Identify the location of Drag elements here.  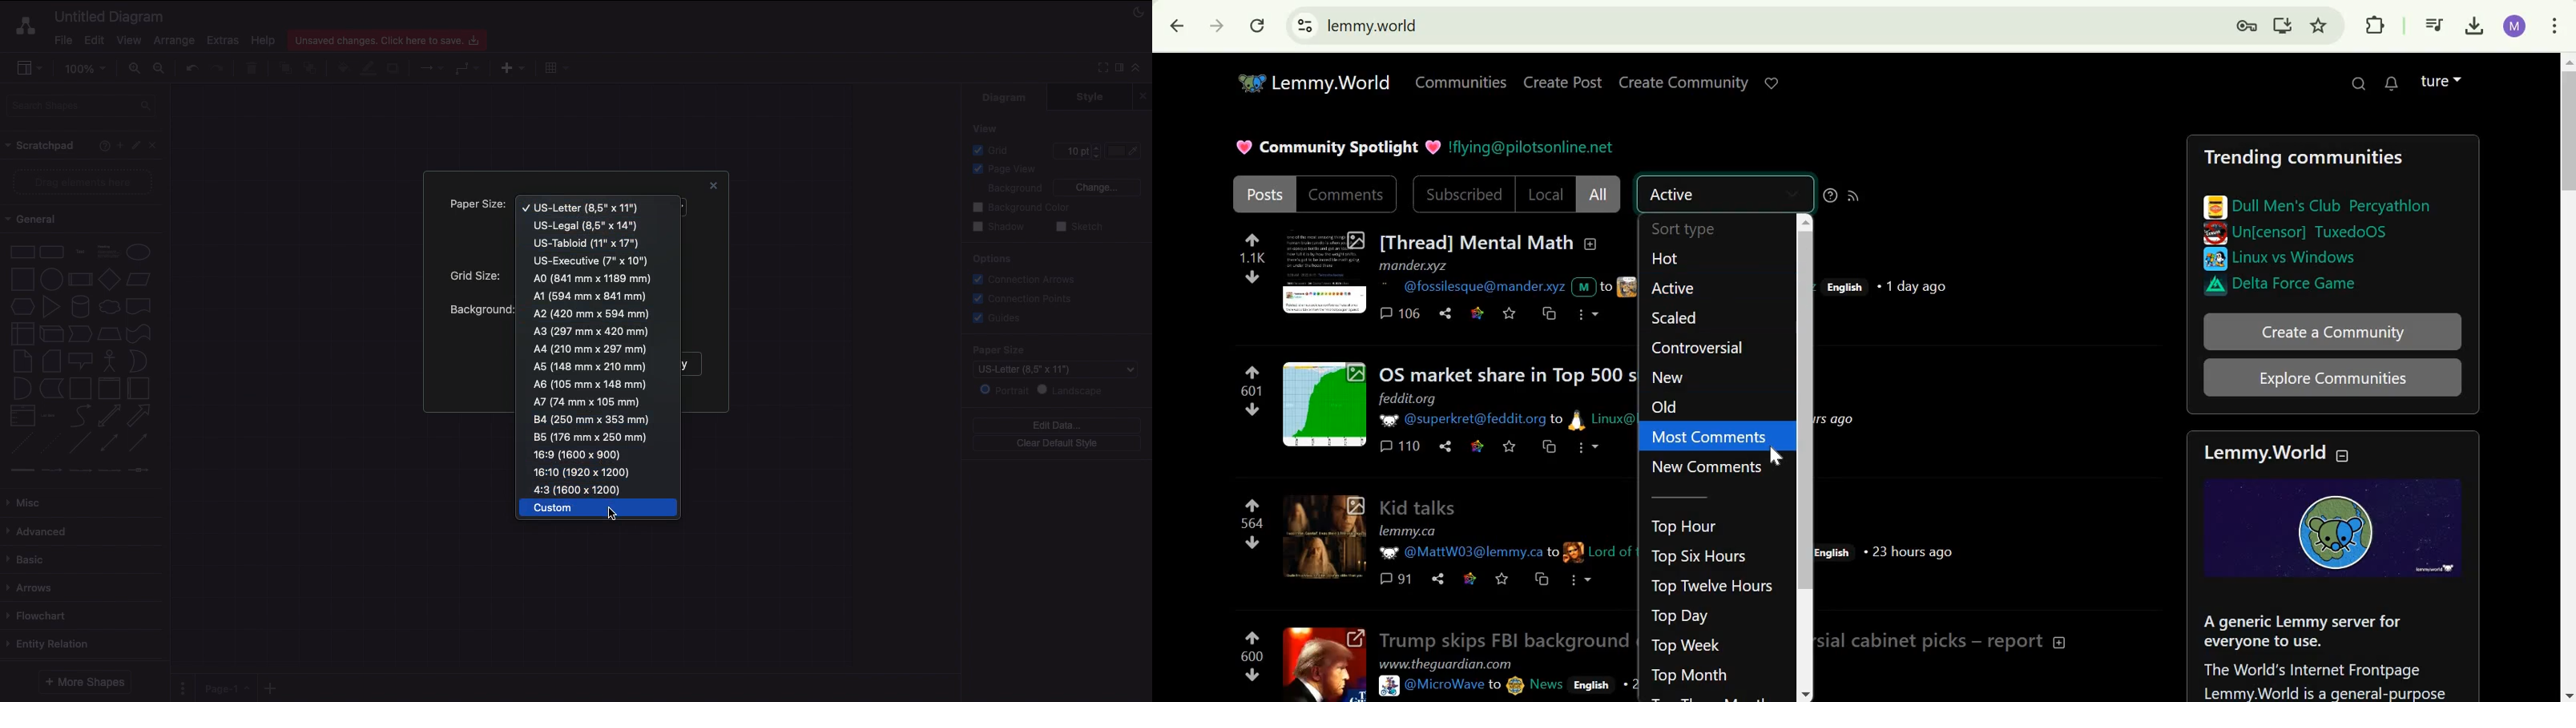
(85, 182).